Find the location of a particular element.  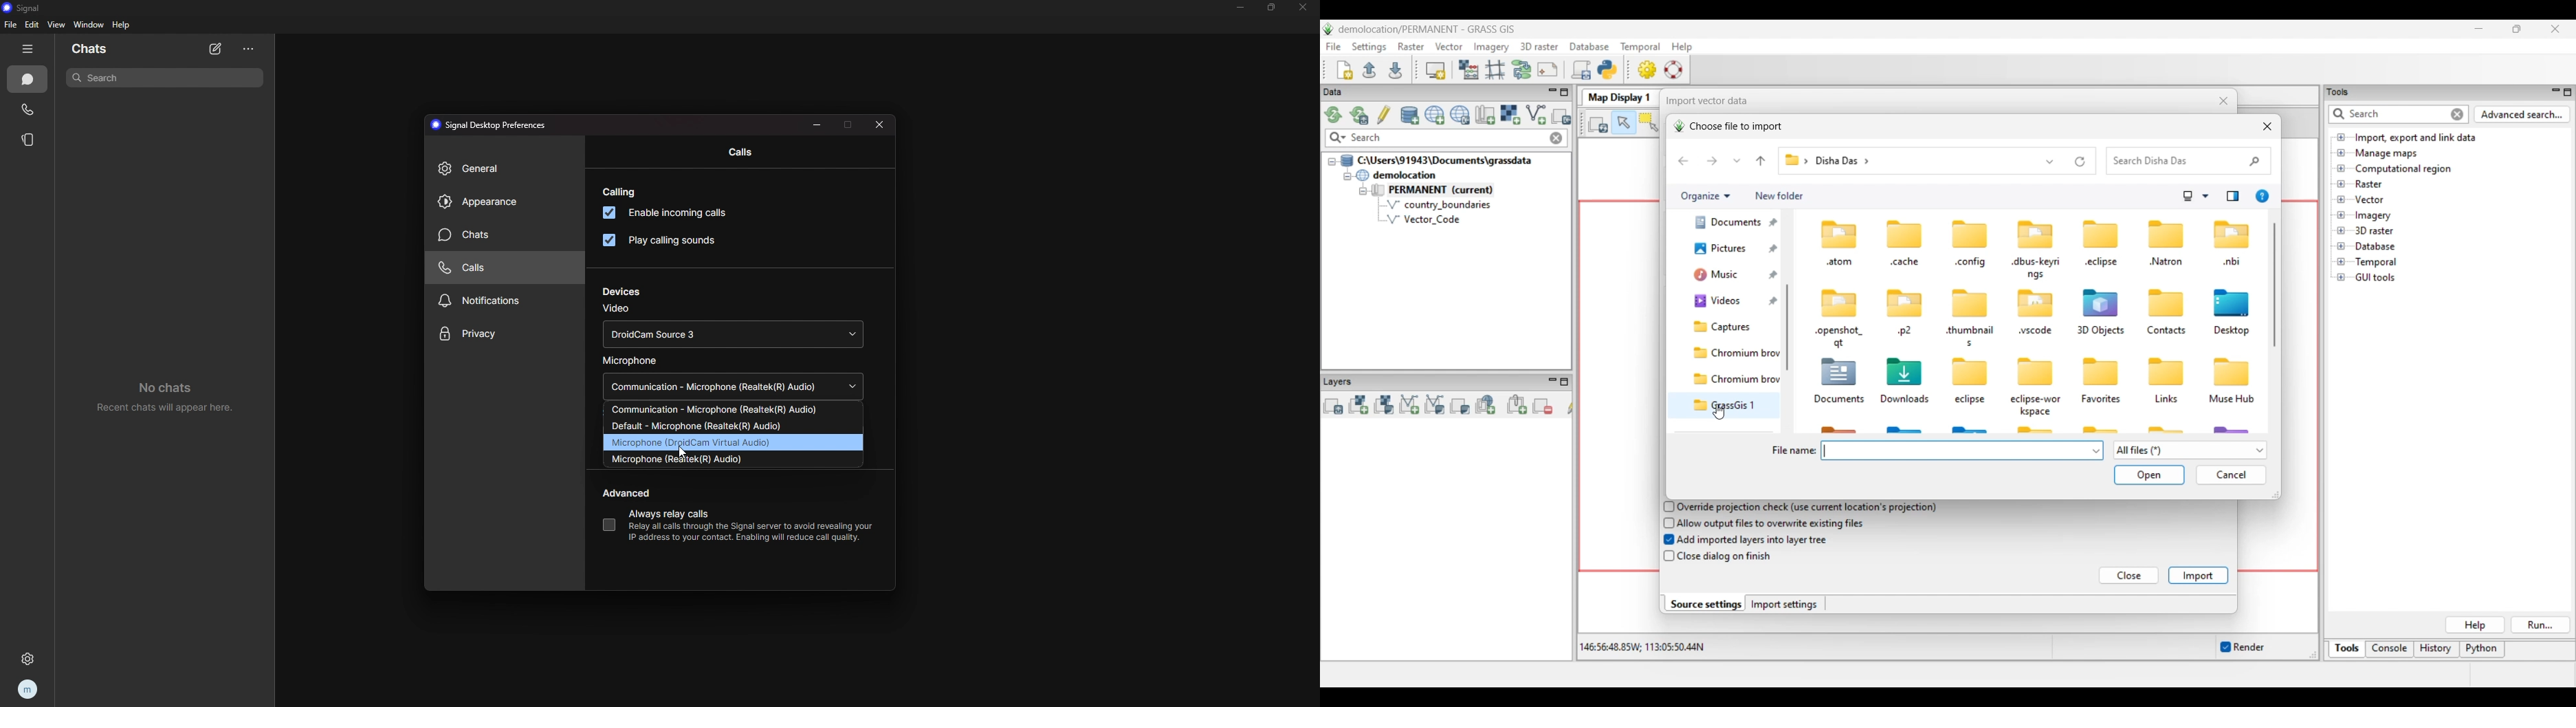

calling is located at coordinates (622, 192).